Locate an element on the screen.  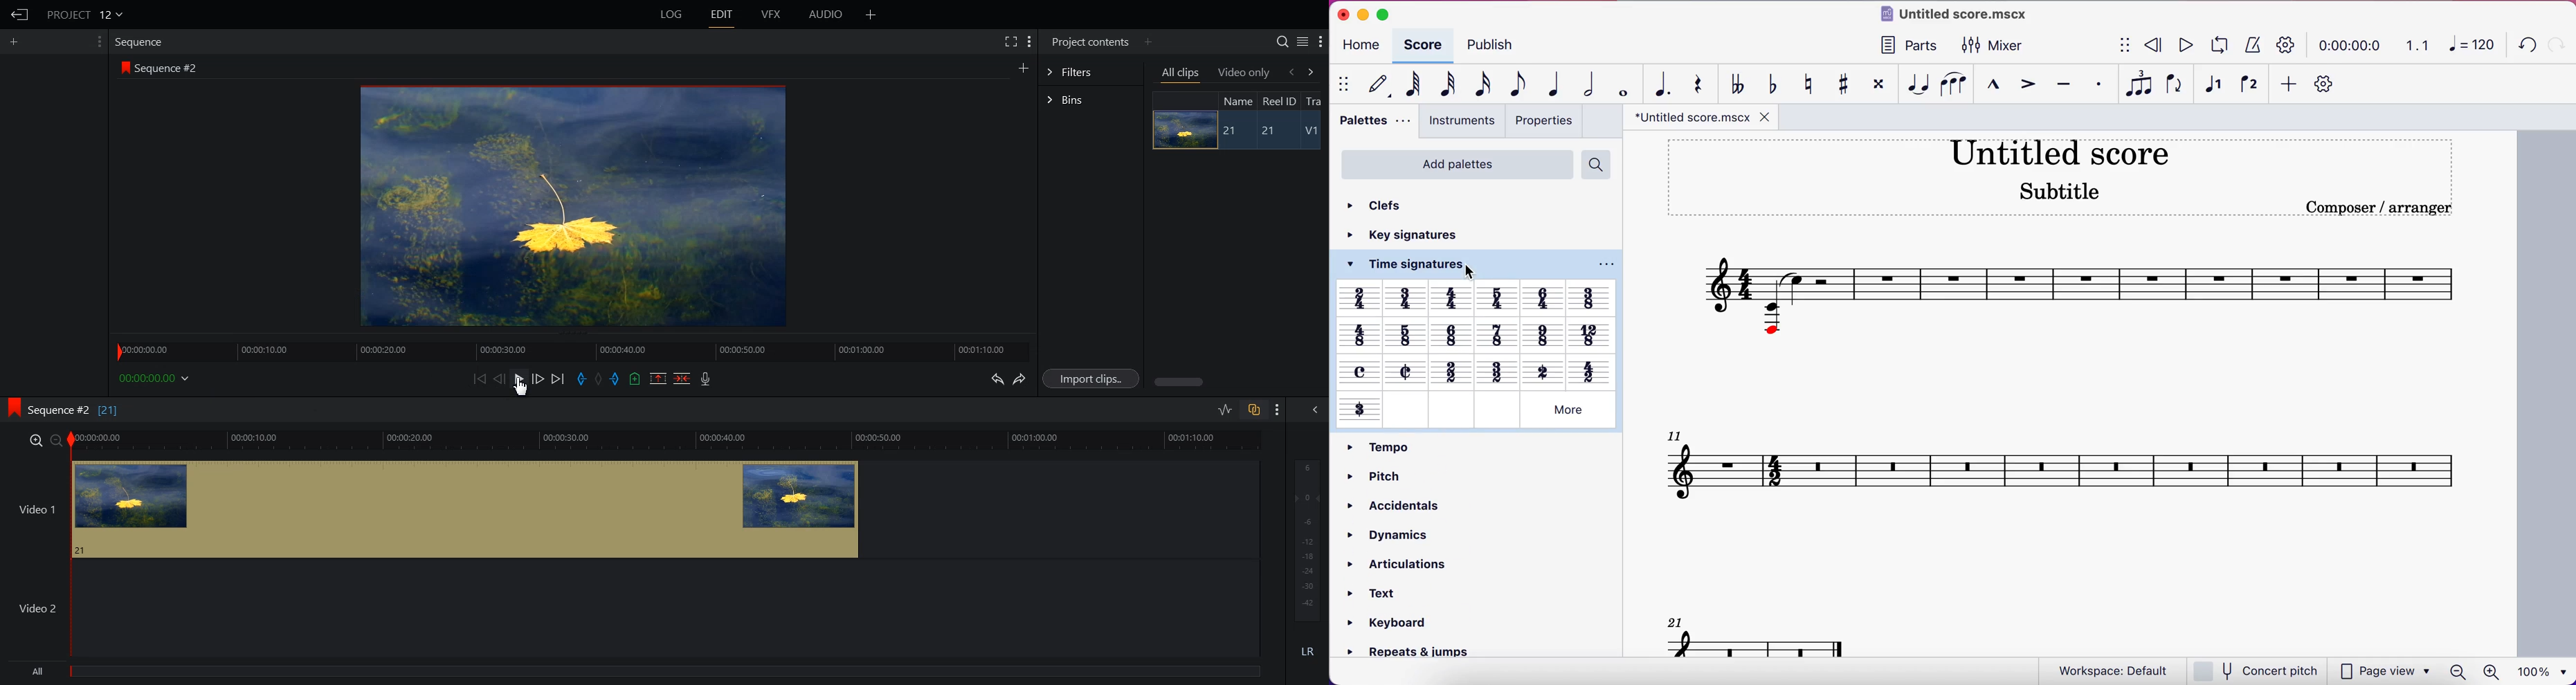
parts is located at coordinates (1903, 45).